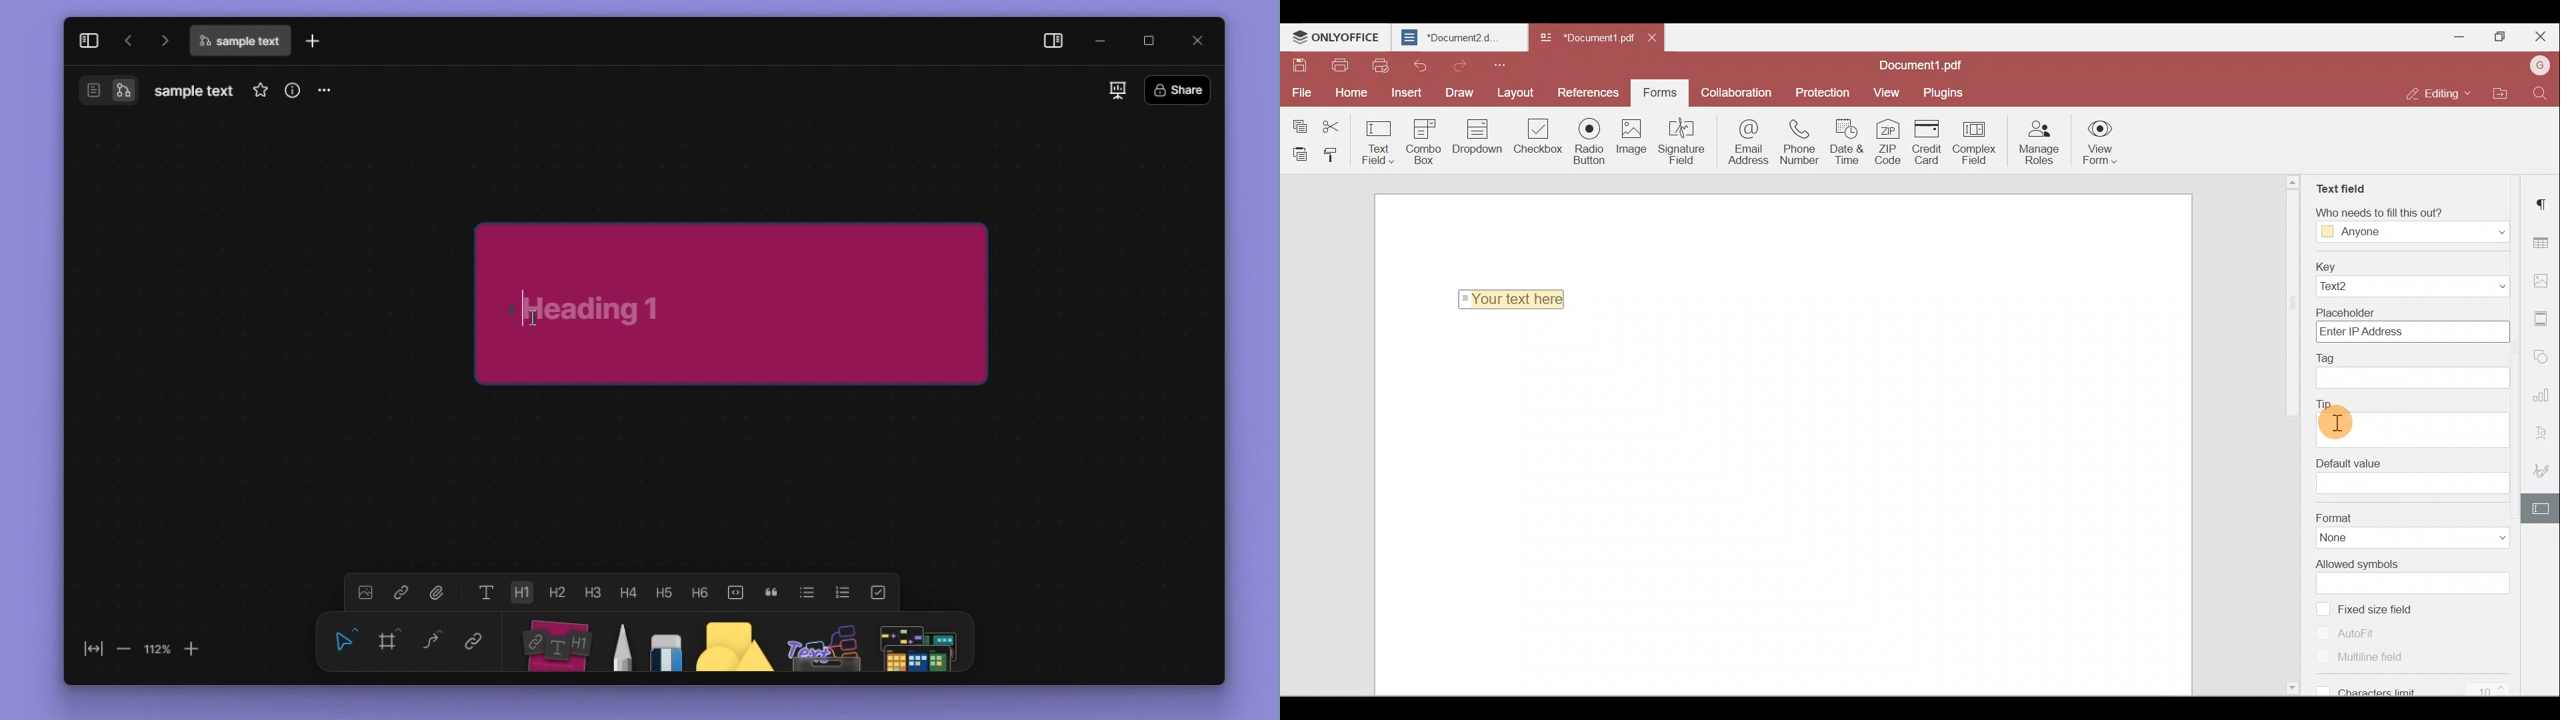 Image resolution: width=2576 pixels, height=728 pixels. What do you see at coordinates (1515, 91) in the screenshot?
I see `Layout` at bounding box center [1515, 91].